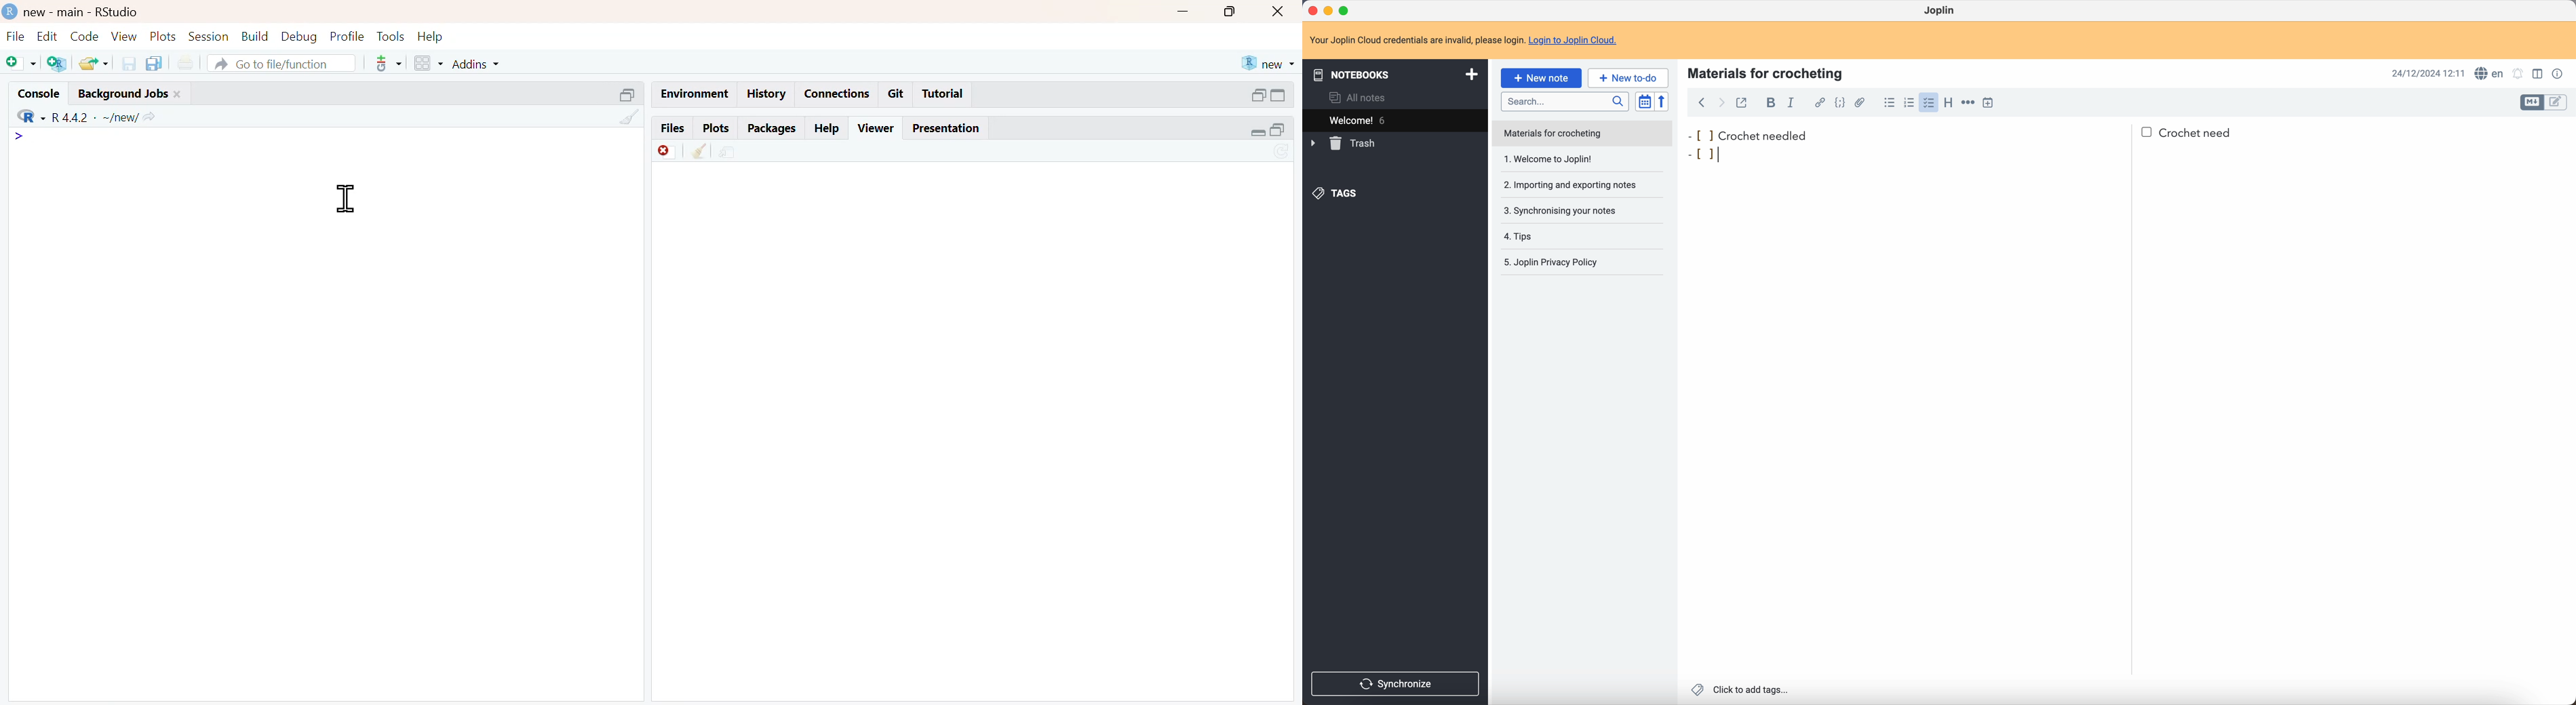 The width and height of the screenshot is (2576, 728). Describe the element at coordinates (1338, 194) in the screenshot. I see `tags` at that location.